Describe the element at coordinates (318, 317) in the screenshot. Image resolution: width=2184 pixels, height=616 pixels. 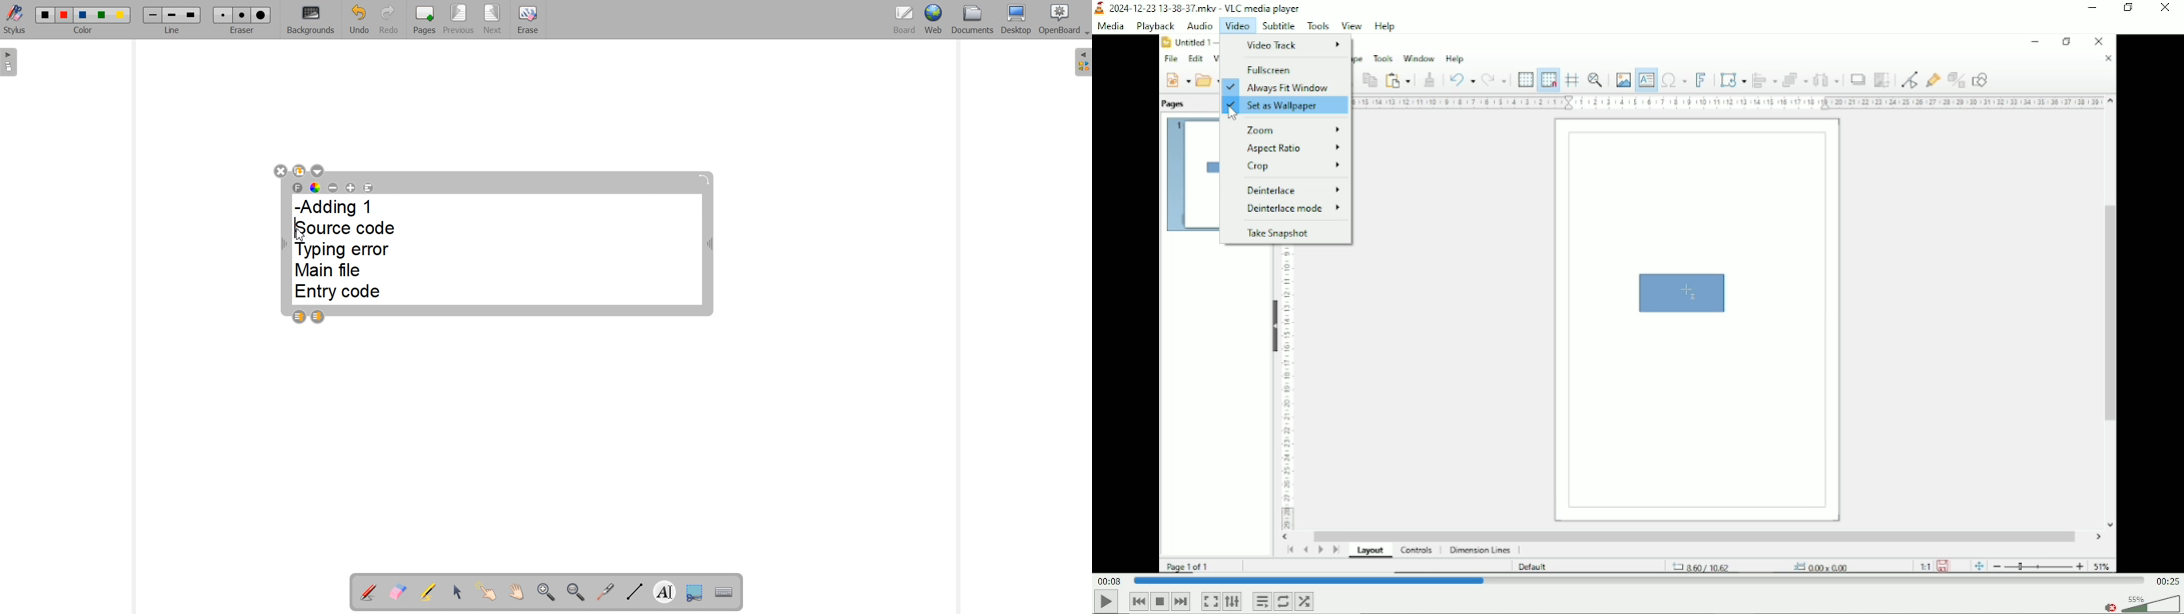
I see `Layer down` at that location.